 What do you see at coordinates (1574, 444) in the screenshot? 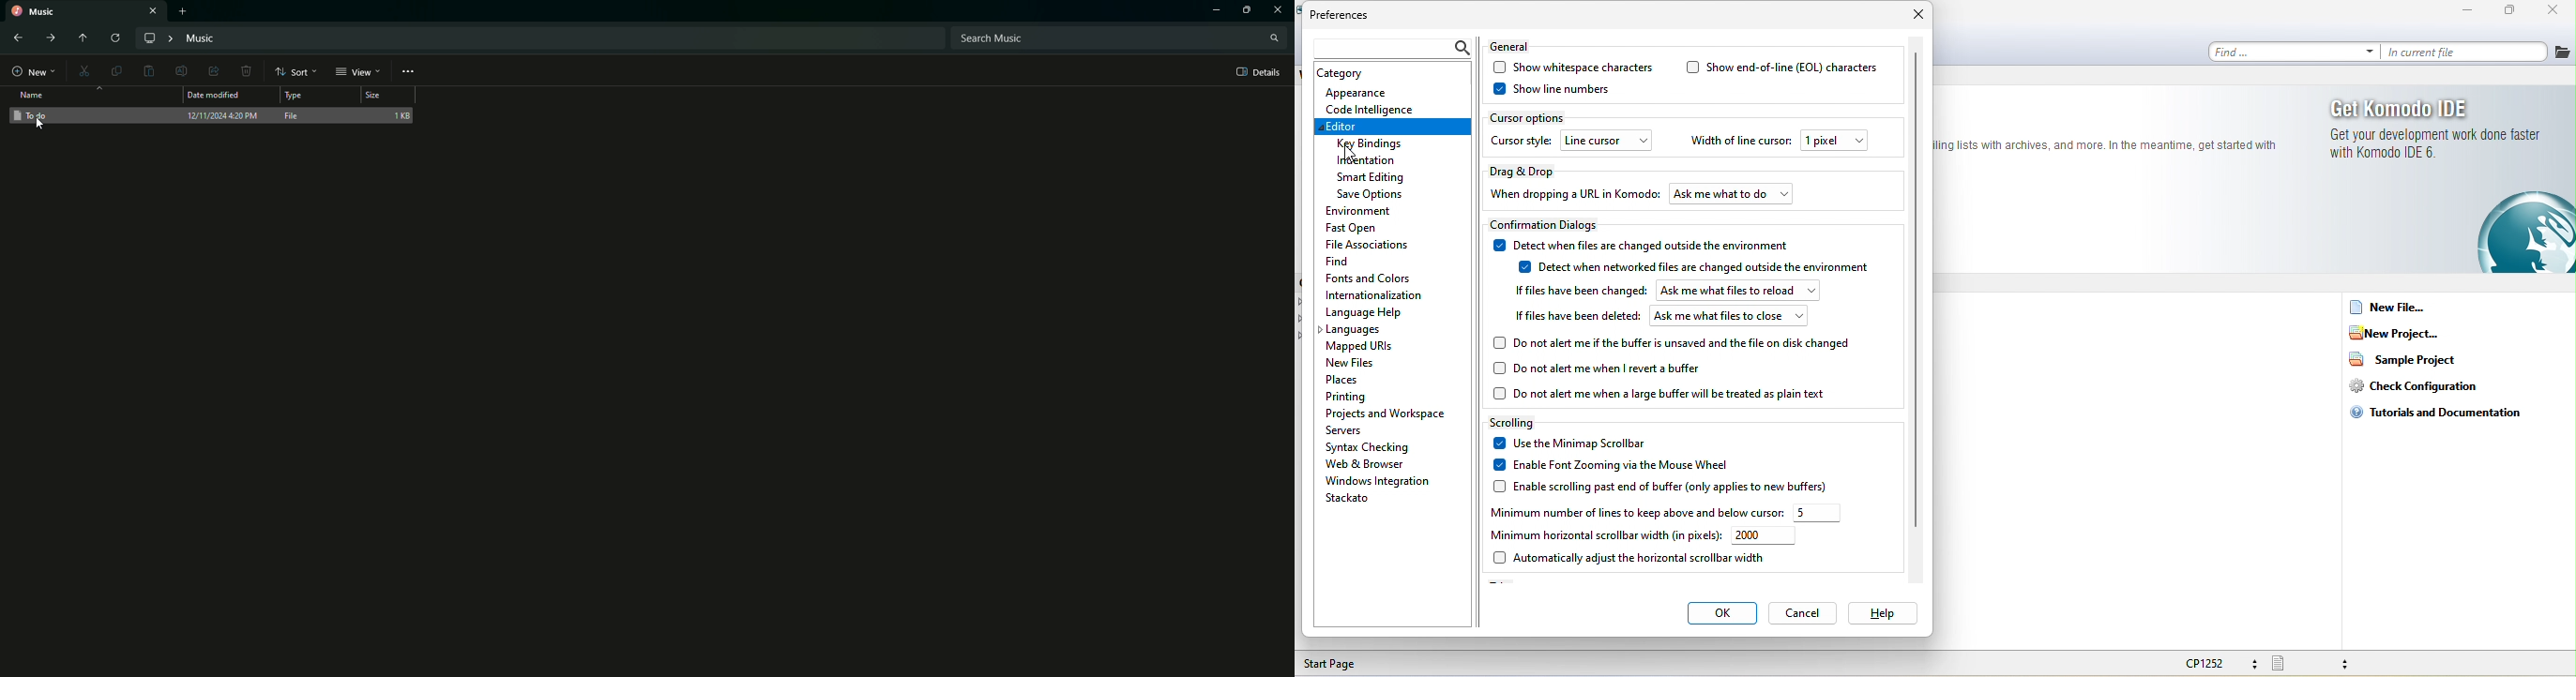
I see `use the minimap scrollbar` at bounding box center [1574, 444].